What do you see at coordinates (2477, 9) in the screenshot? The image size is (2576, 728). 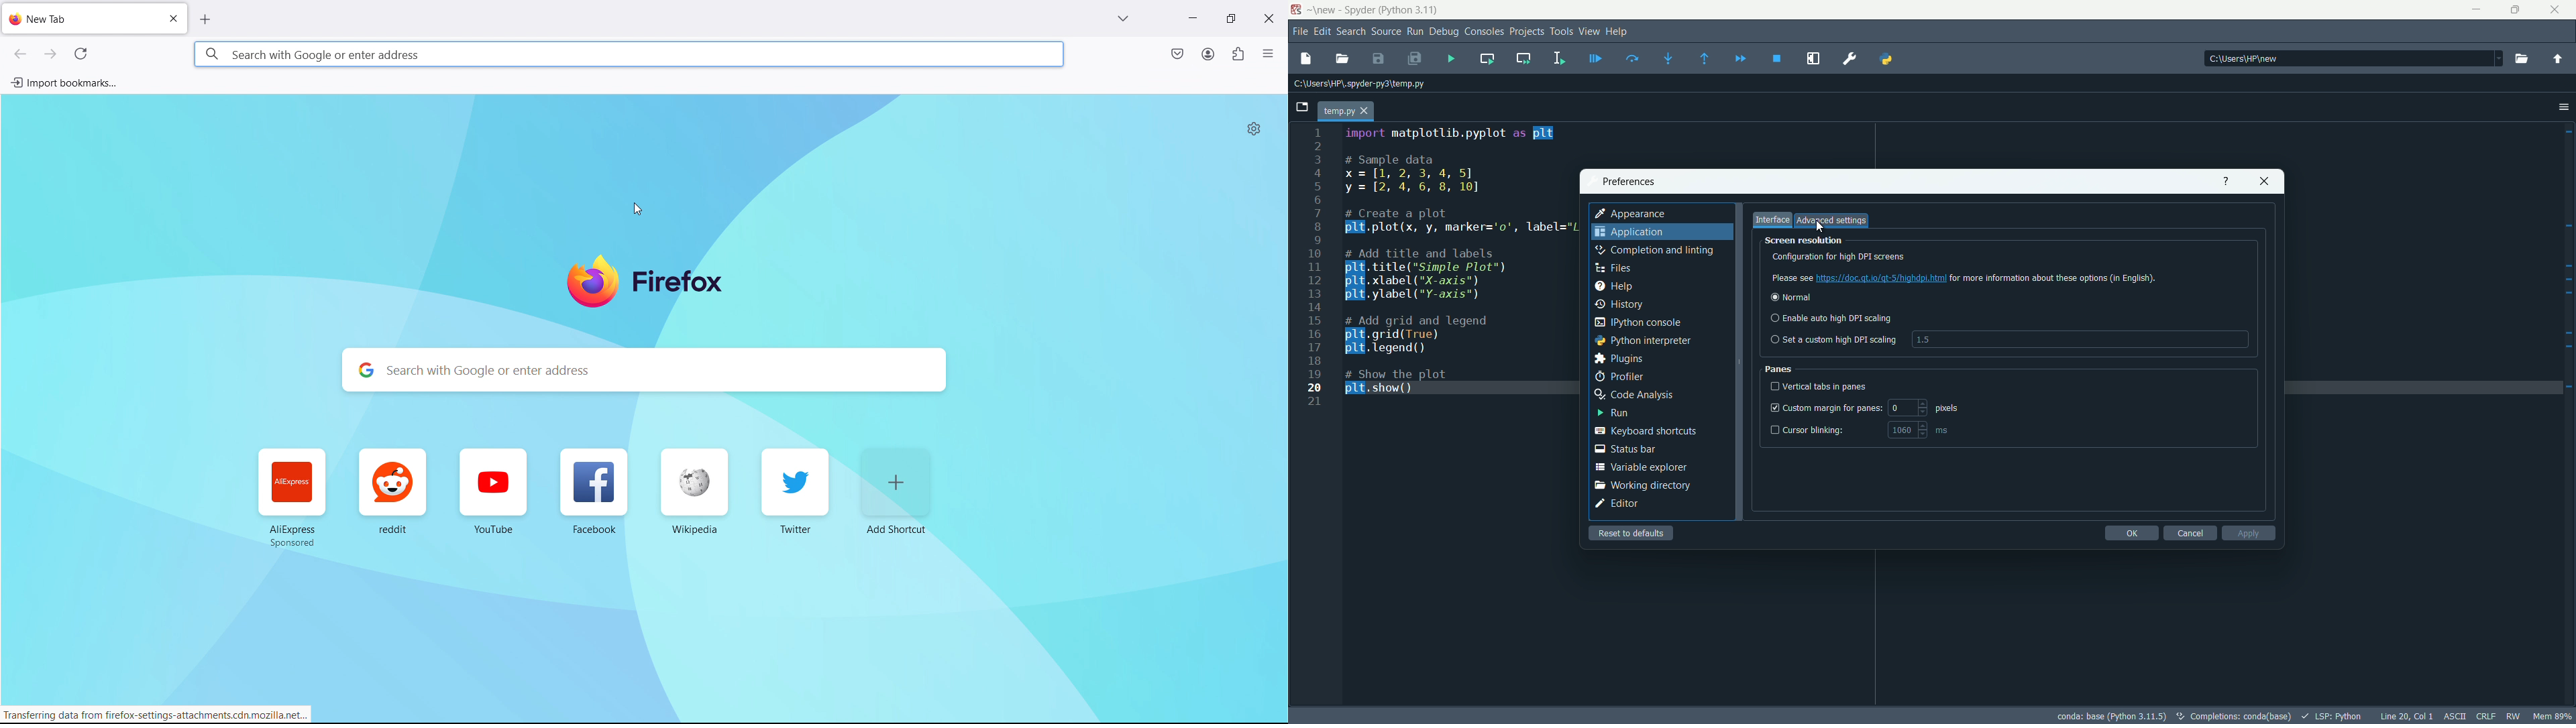 I see `minimize` at bounding box center [2477, 9].